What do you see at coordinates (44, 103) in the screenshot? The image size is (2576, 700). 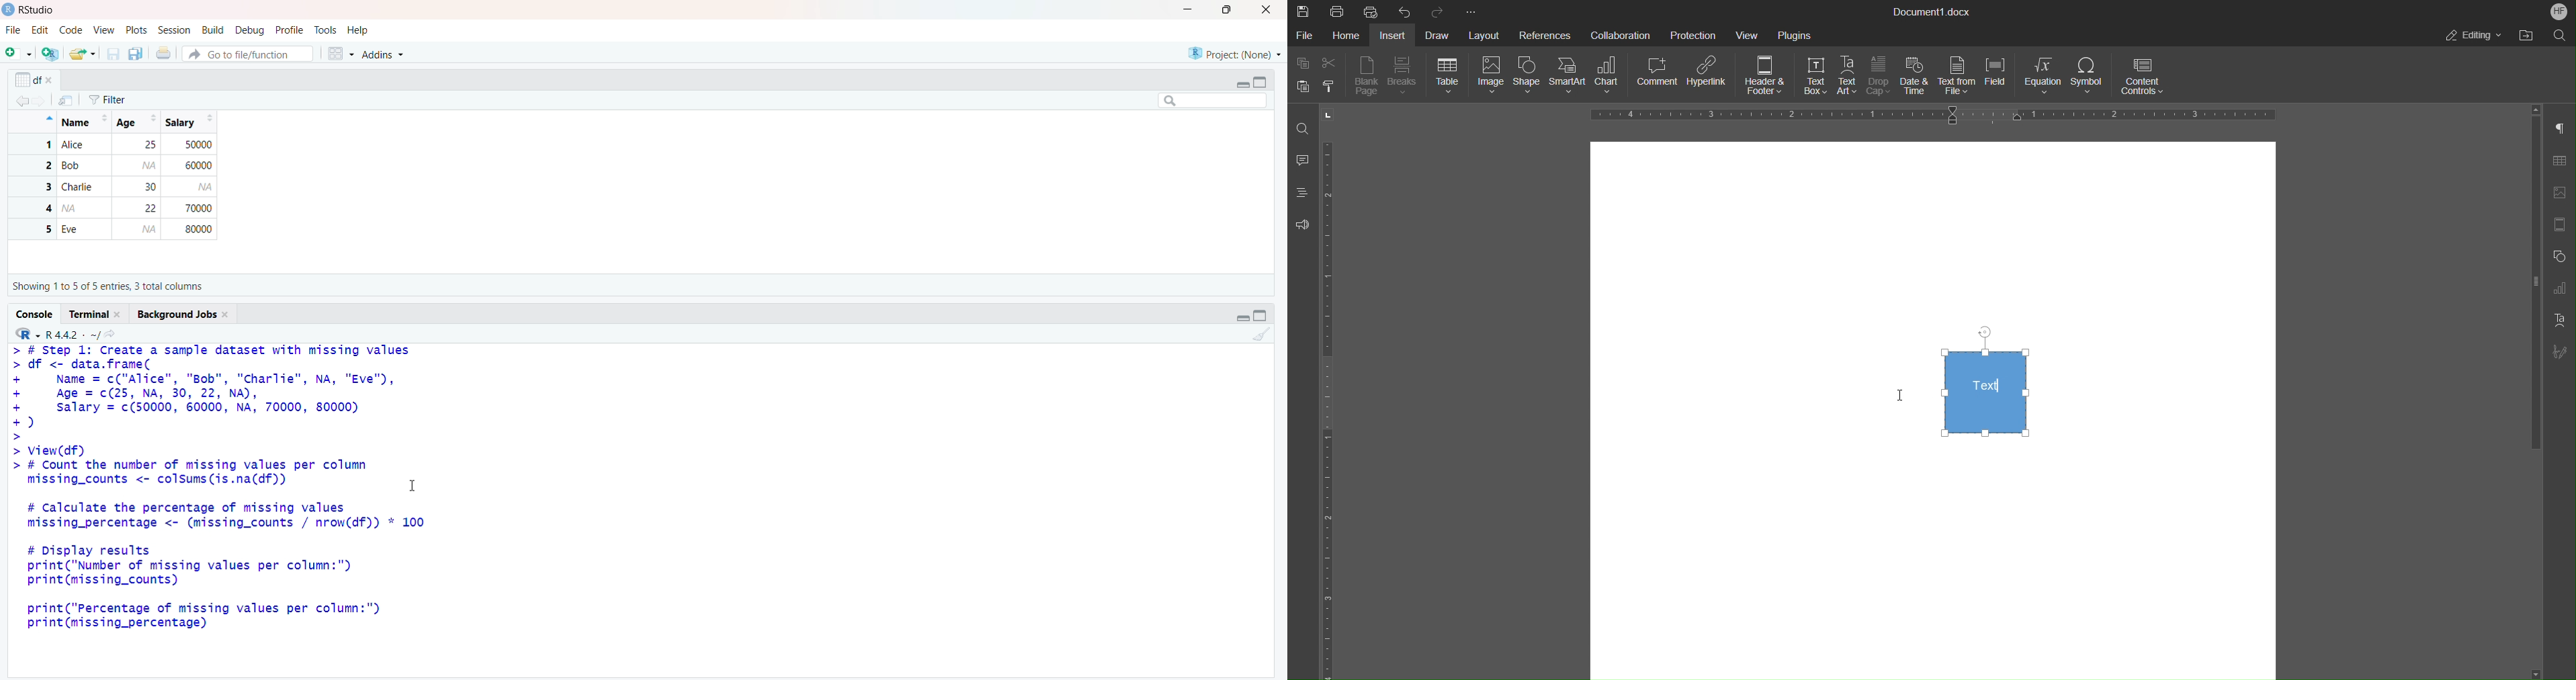 I see `Go forward to the next source location (Ctrl + F10)` at bounding box center [44, 103].